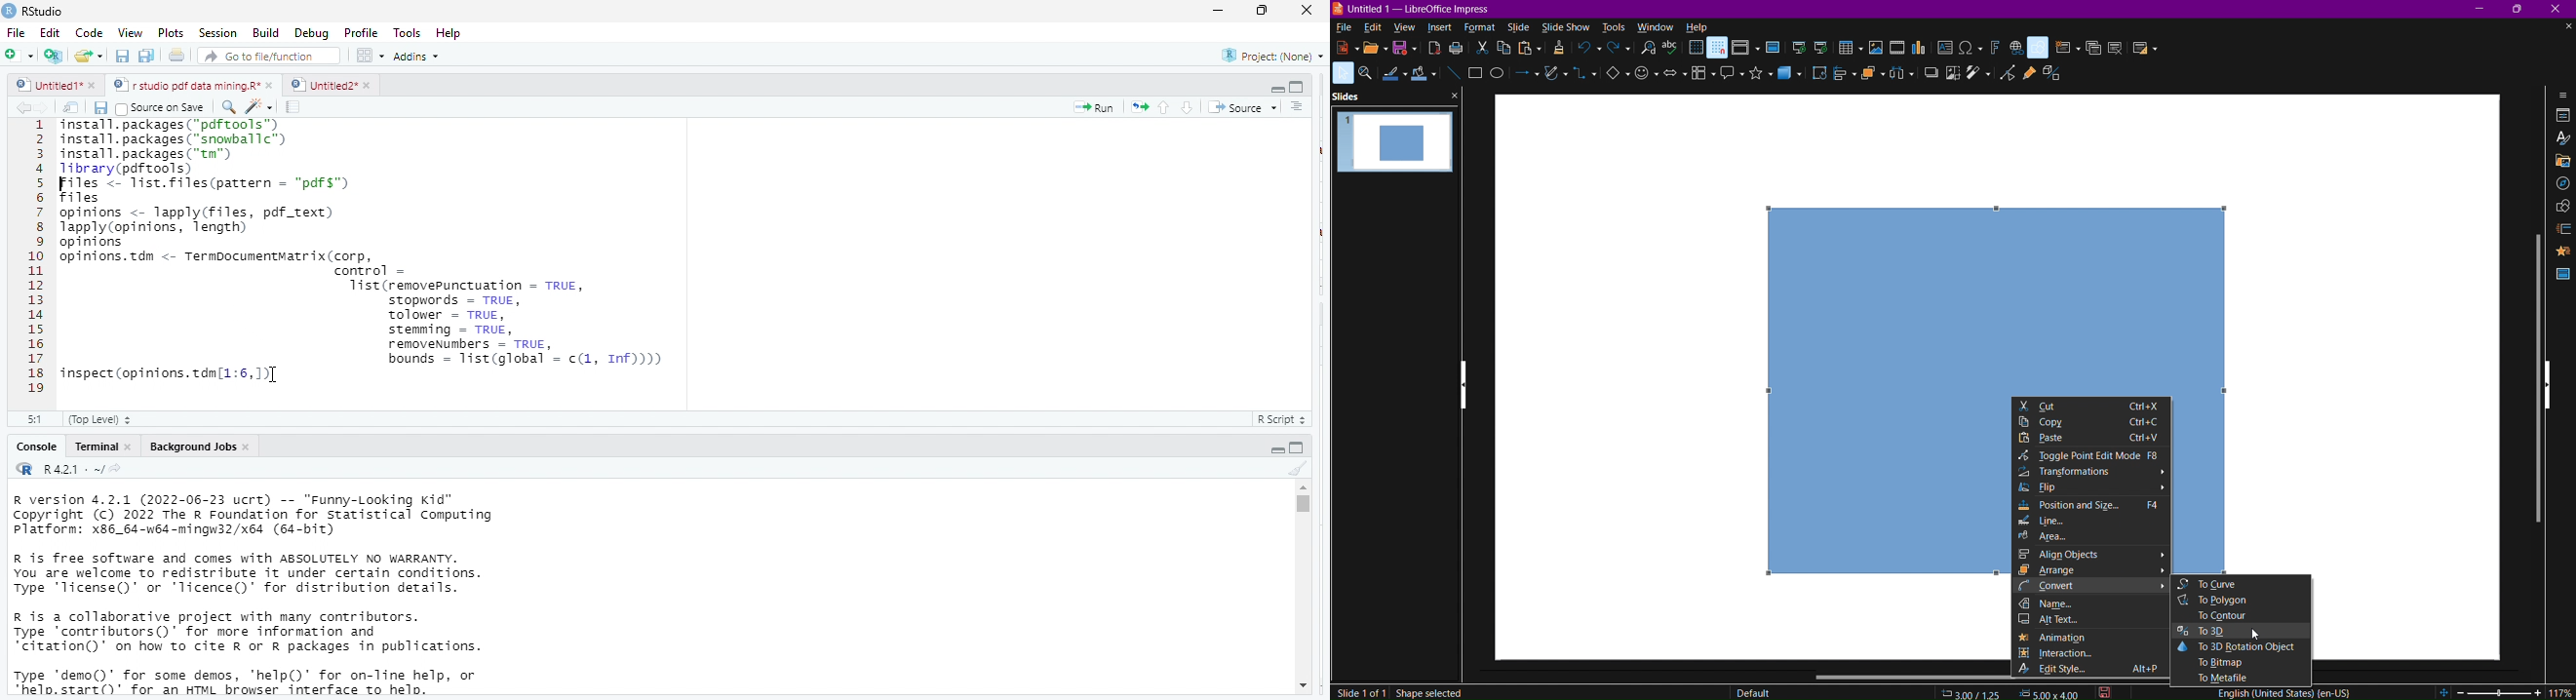 The image size is (2576, 700). Describe the element at coordinates (2563, 116) in the screenshot. I see `Properties` at that location.